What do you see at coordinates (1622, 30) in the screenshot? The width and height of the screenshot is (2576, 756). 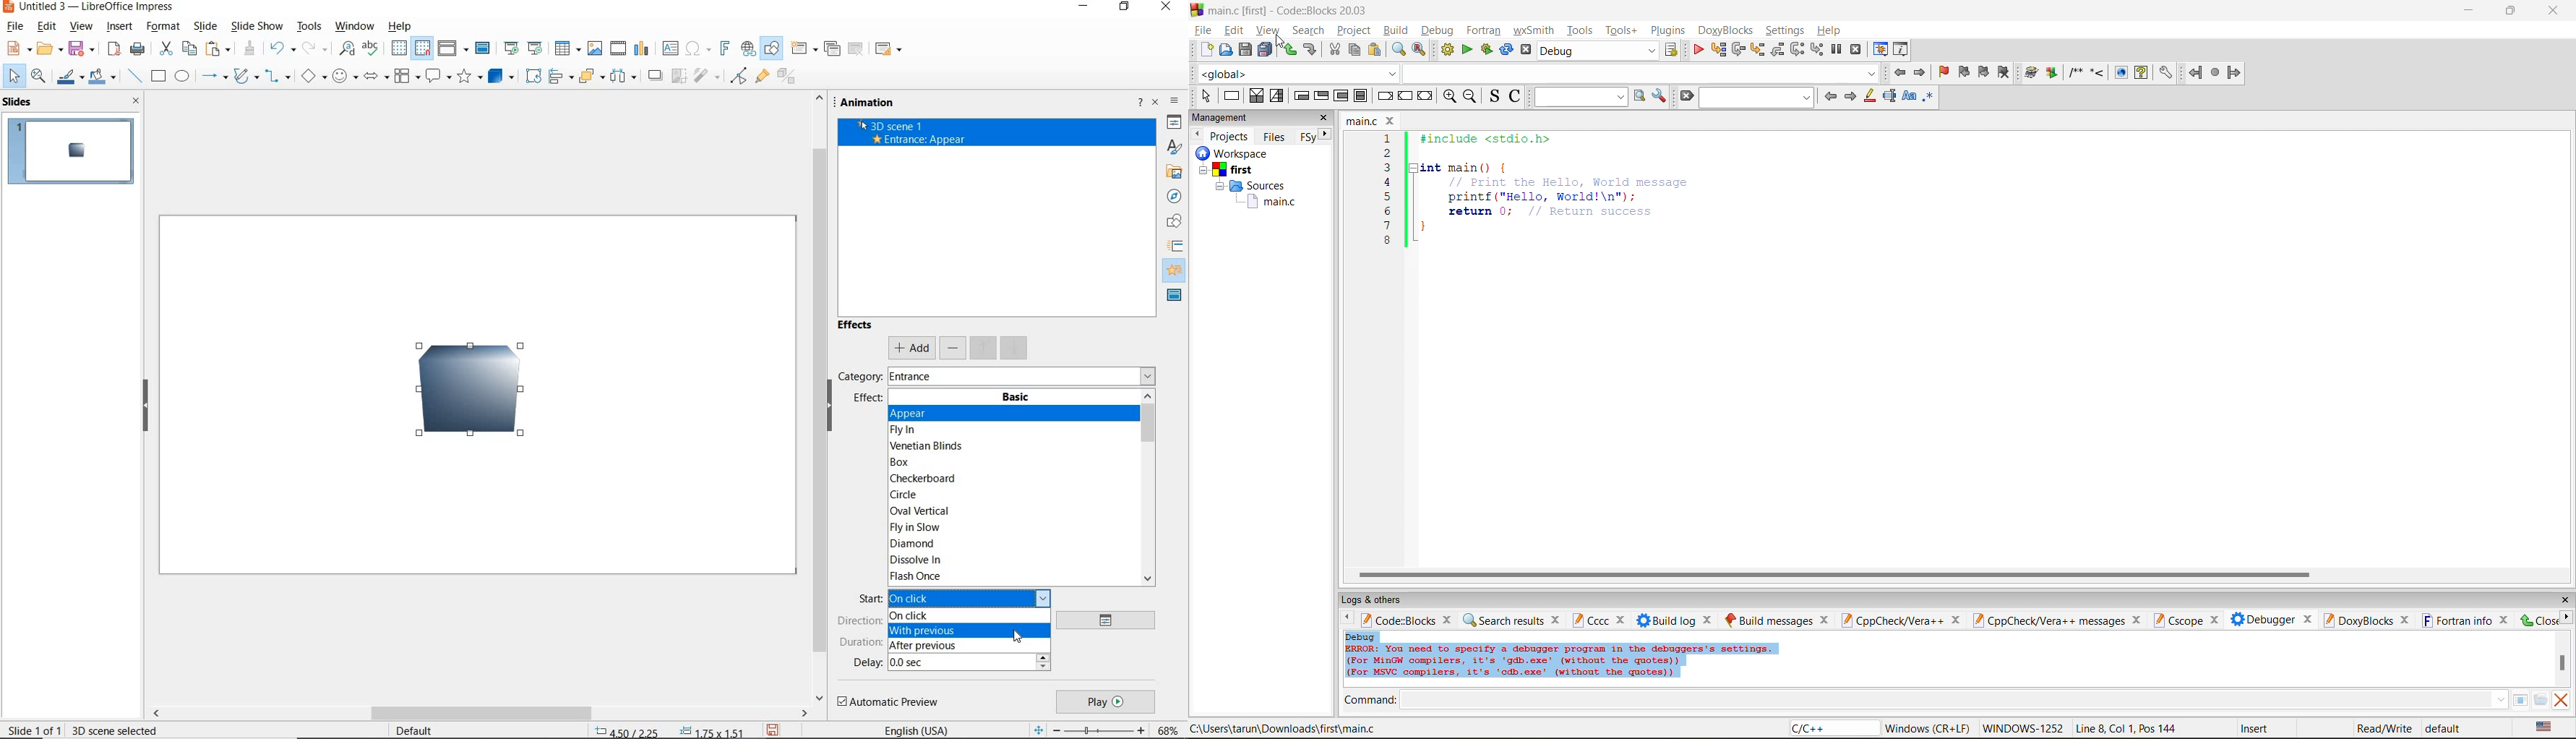 I see `tools+` at bounding box center [1622, 30].